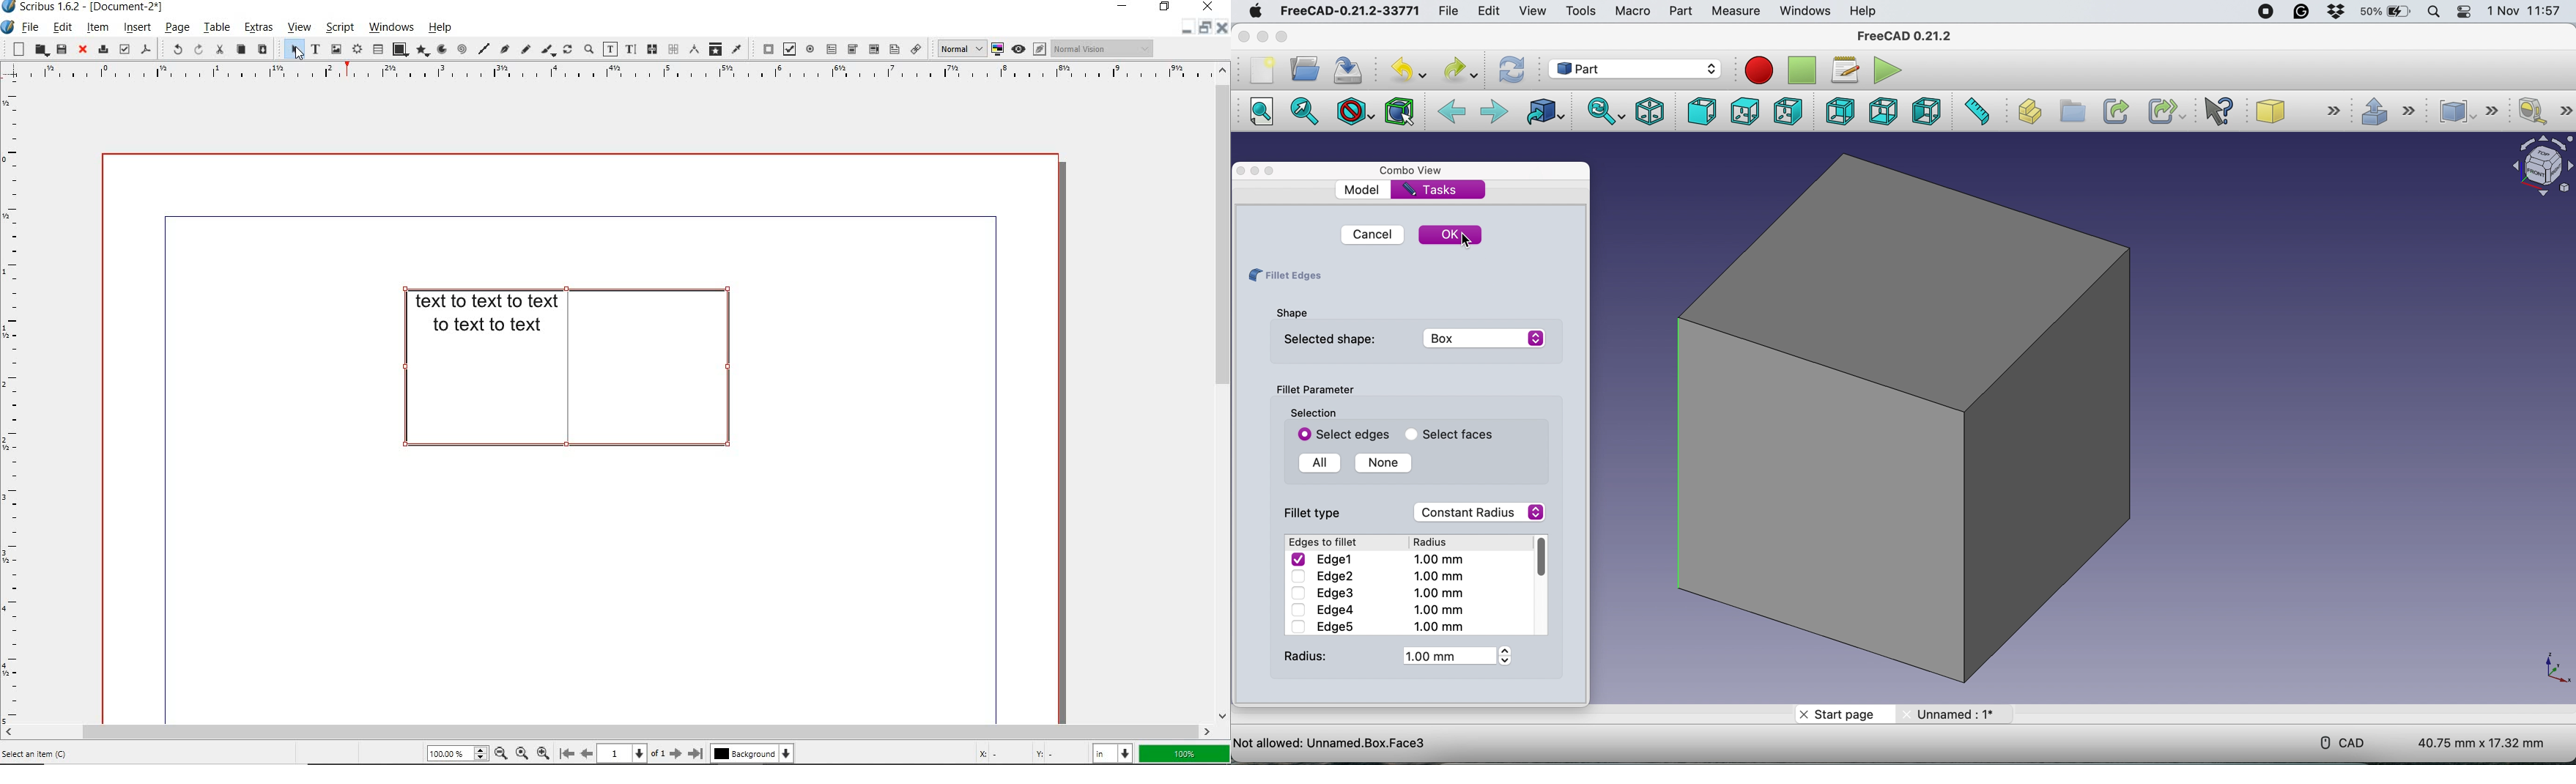  I want to click on zoom level, so click(458, 753).